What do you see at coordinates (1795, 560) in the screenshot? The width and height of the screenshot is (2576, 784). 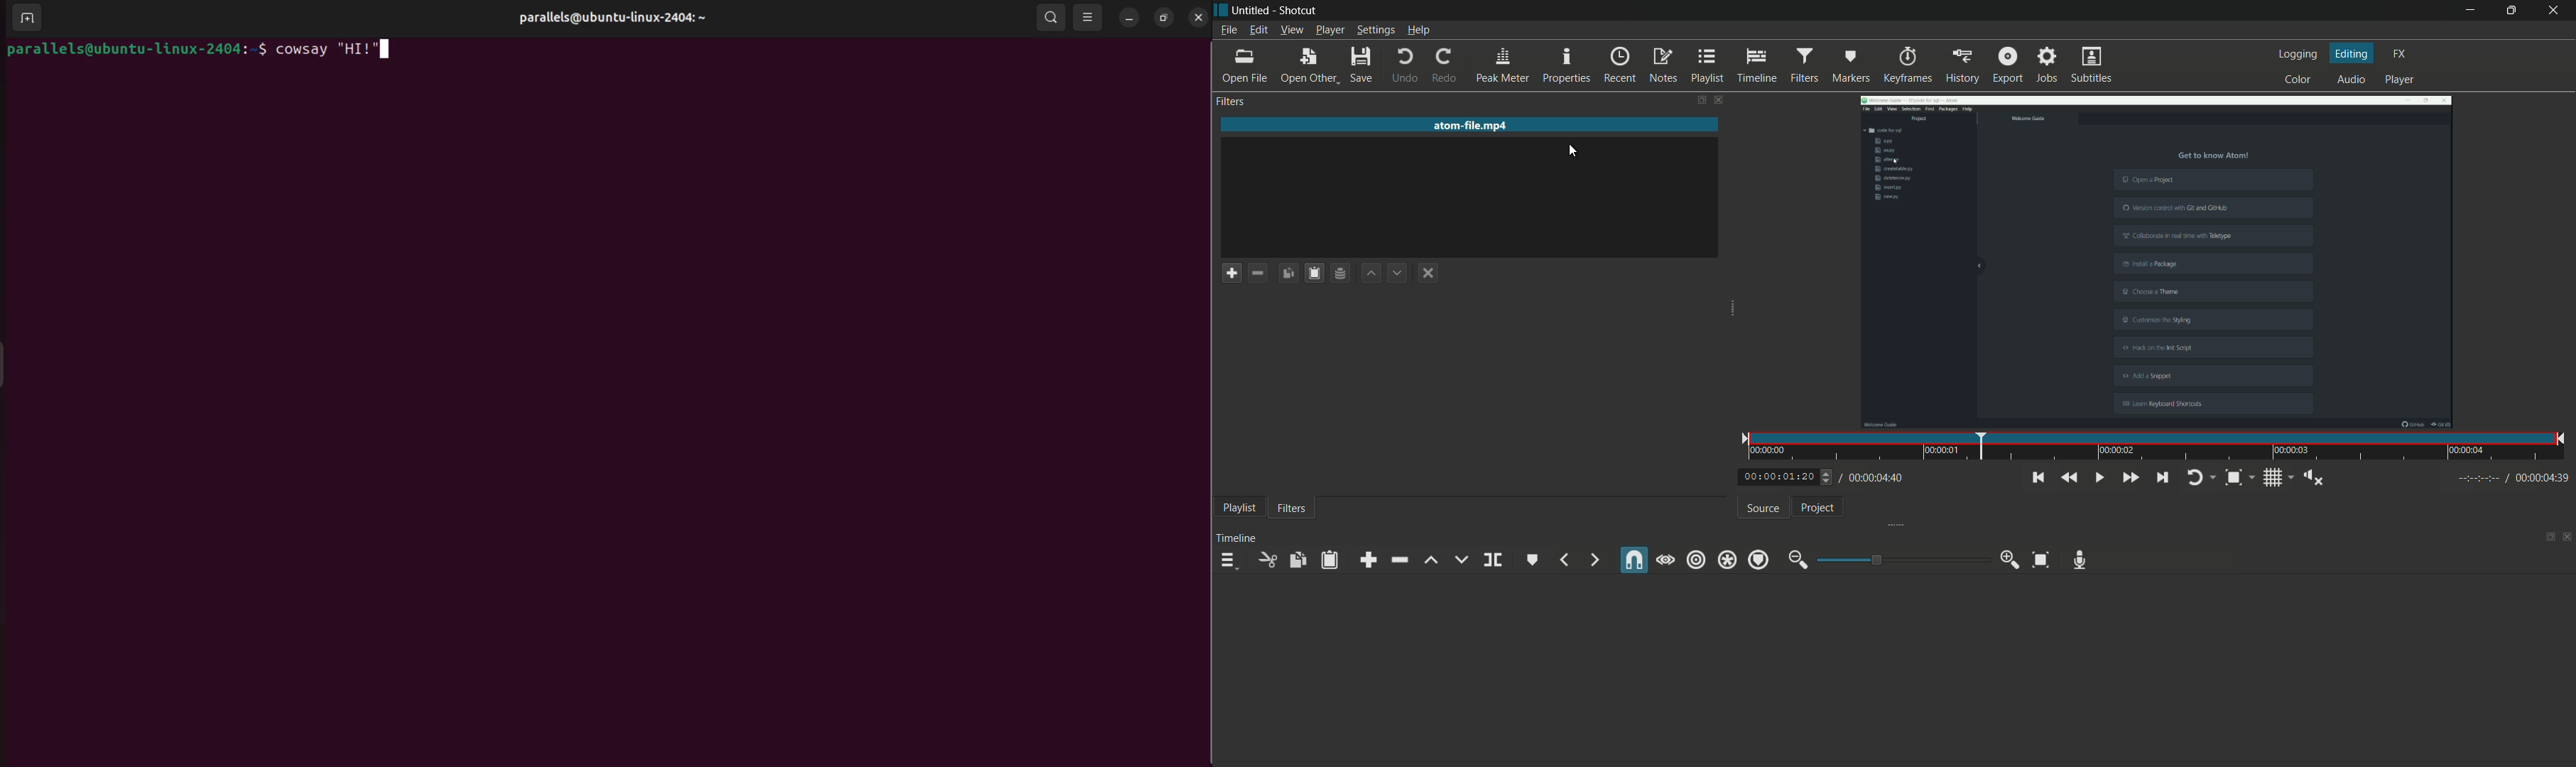 I see `zoom out` at bounding box center [1795, 560].